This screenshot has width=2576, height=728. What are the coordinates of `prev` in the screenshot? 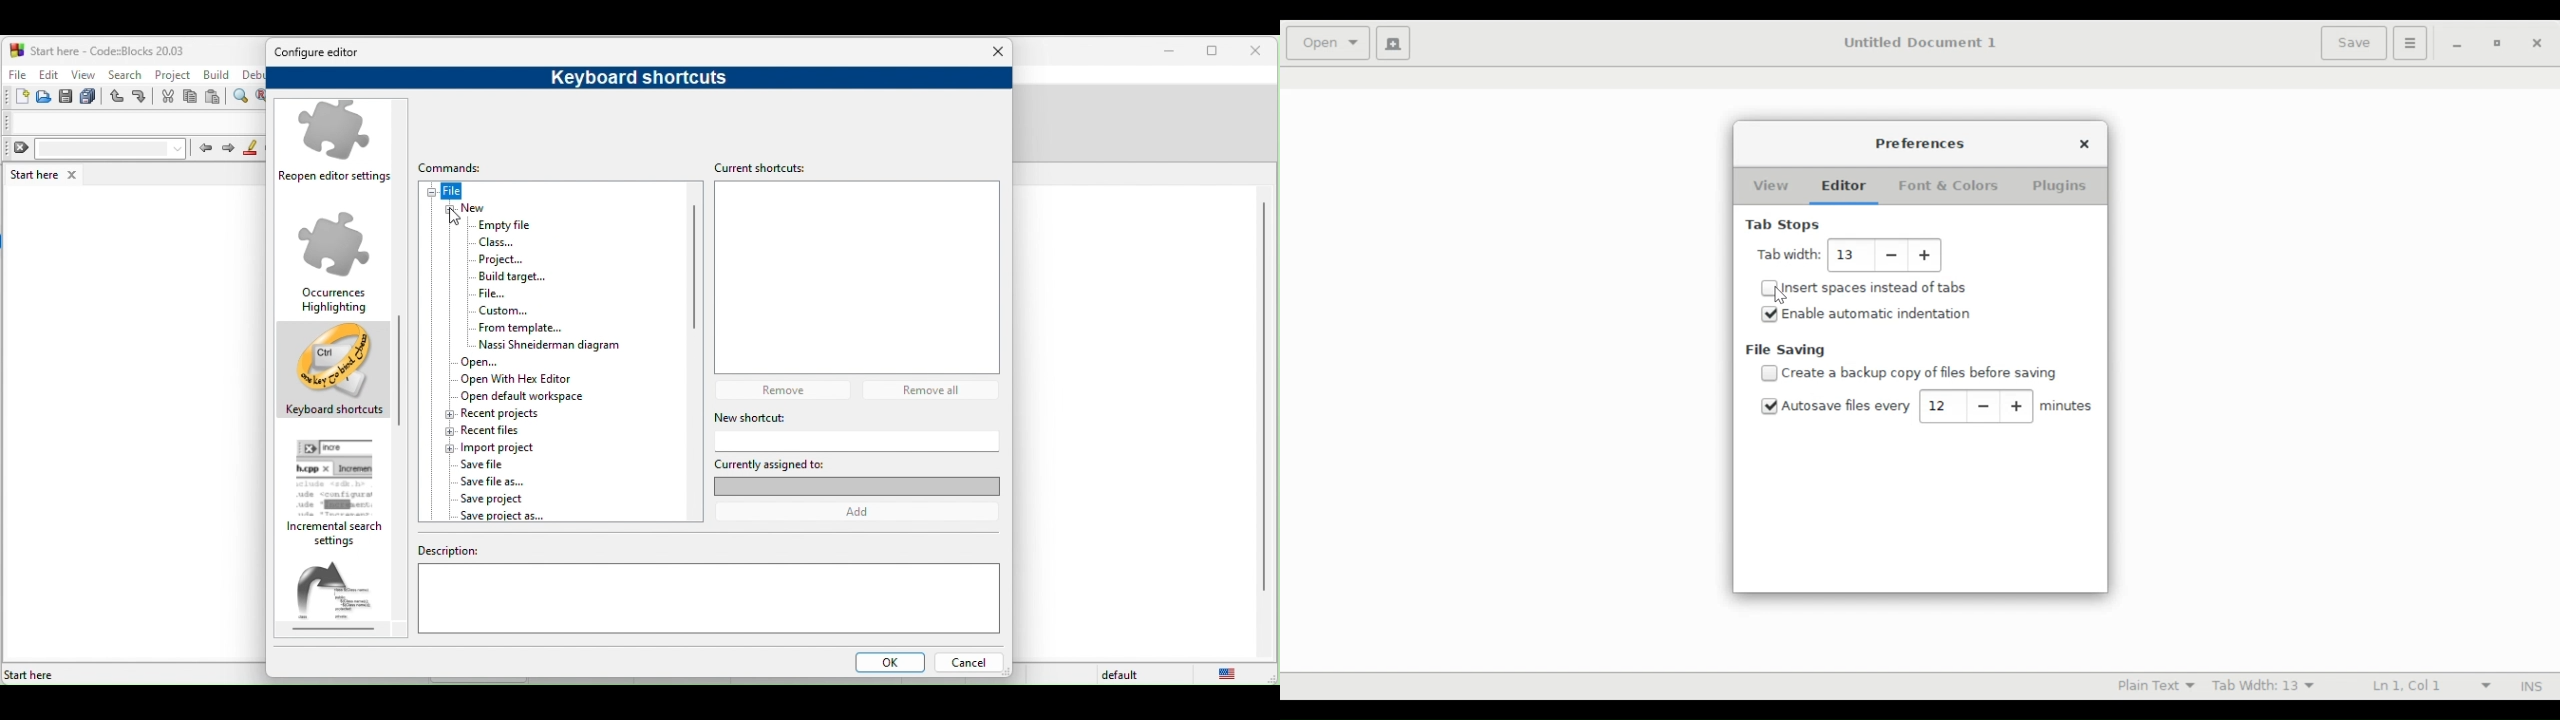 It's located at (204, 147).